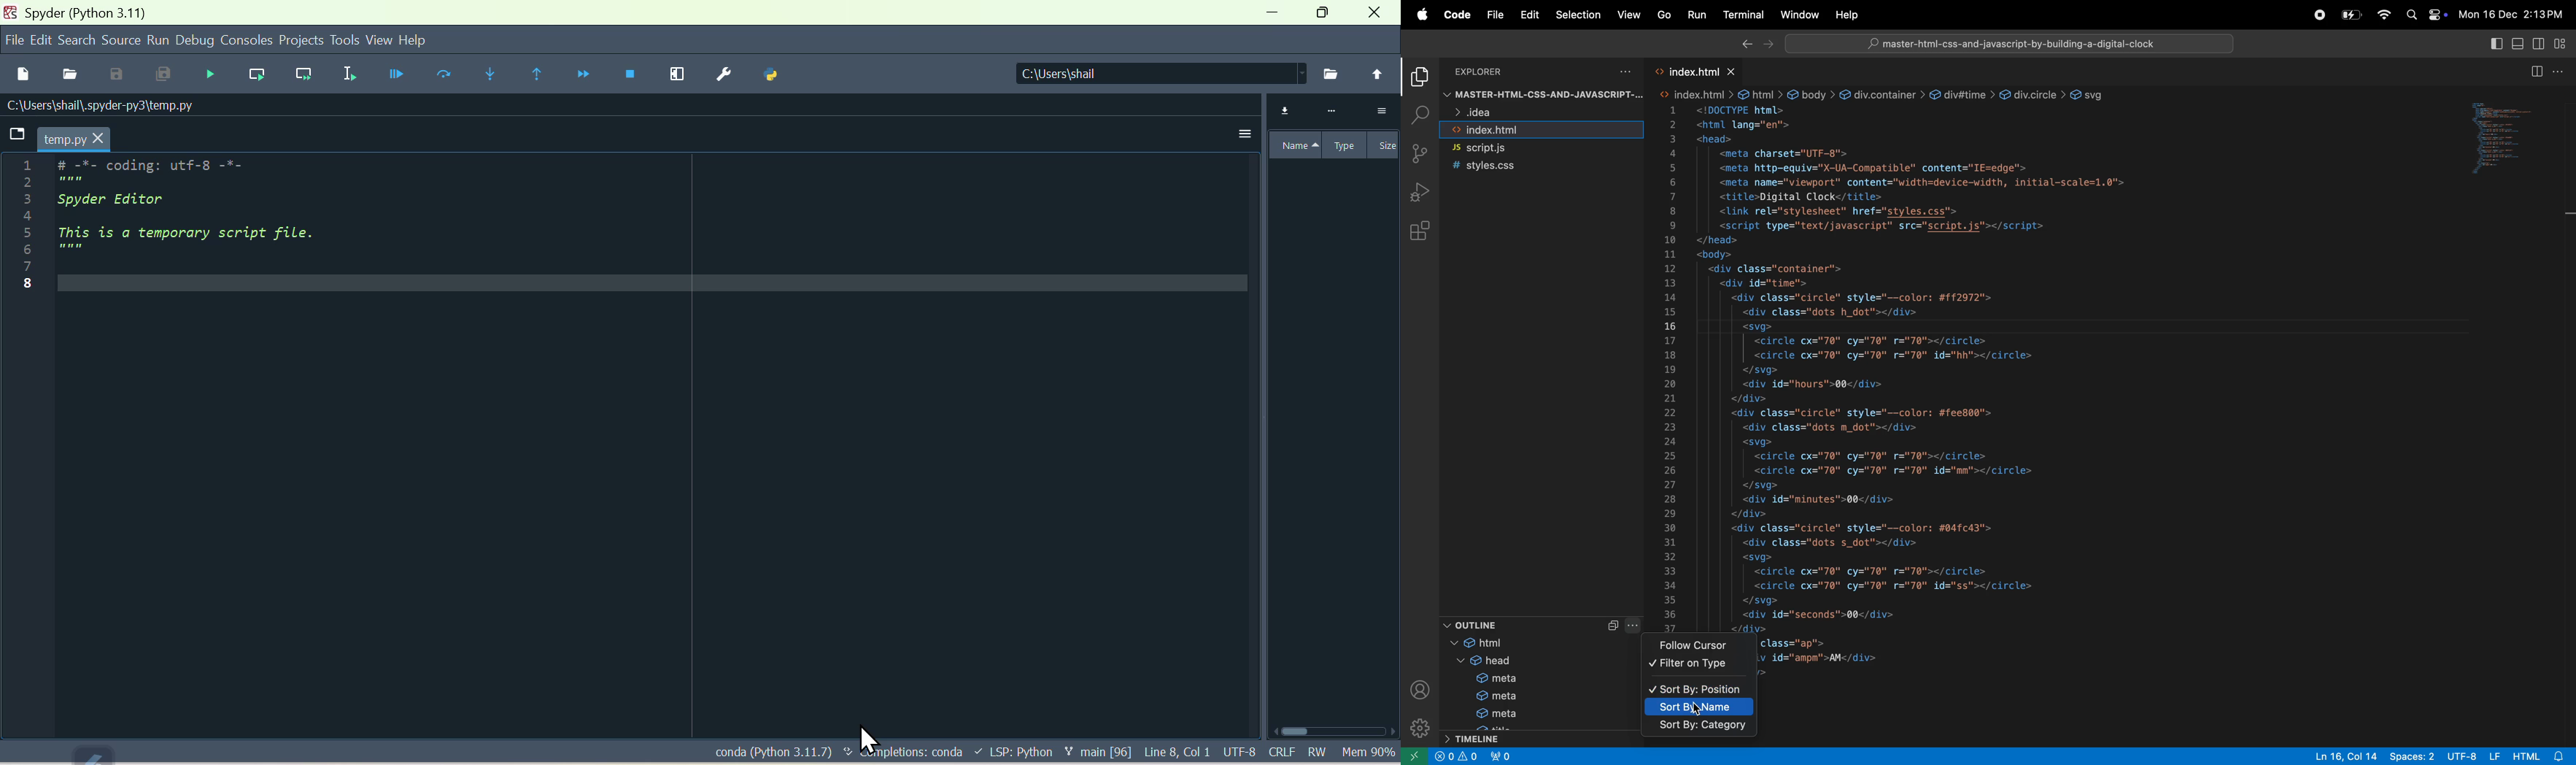 The width and height of the screenshot is (2576, 784). I want to click on view, so click(381, 40).